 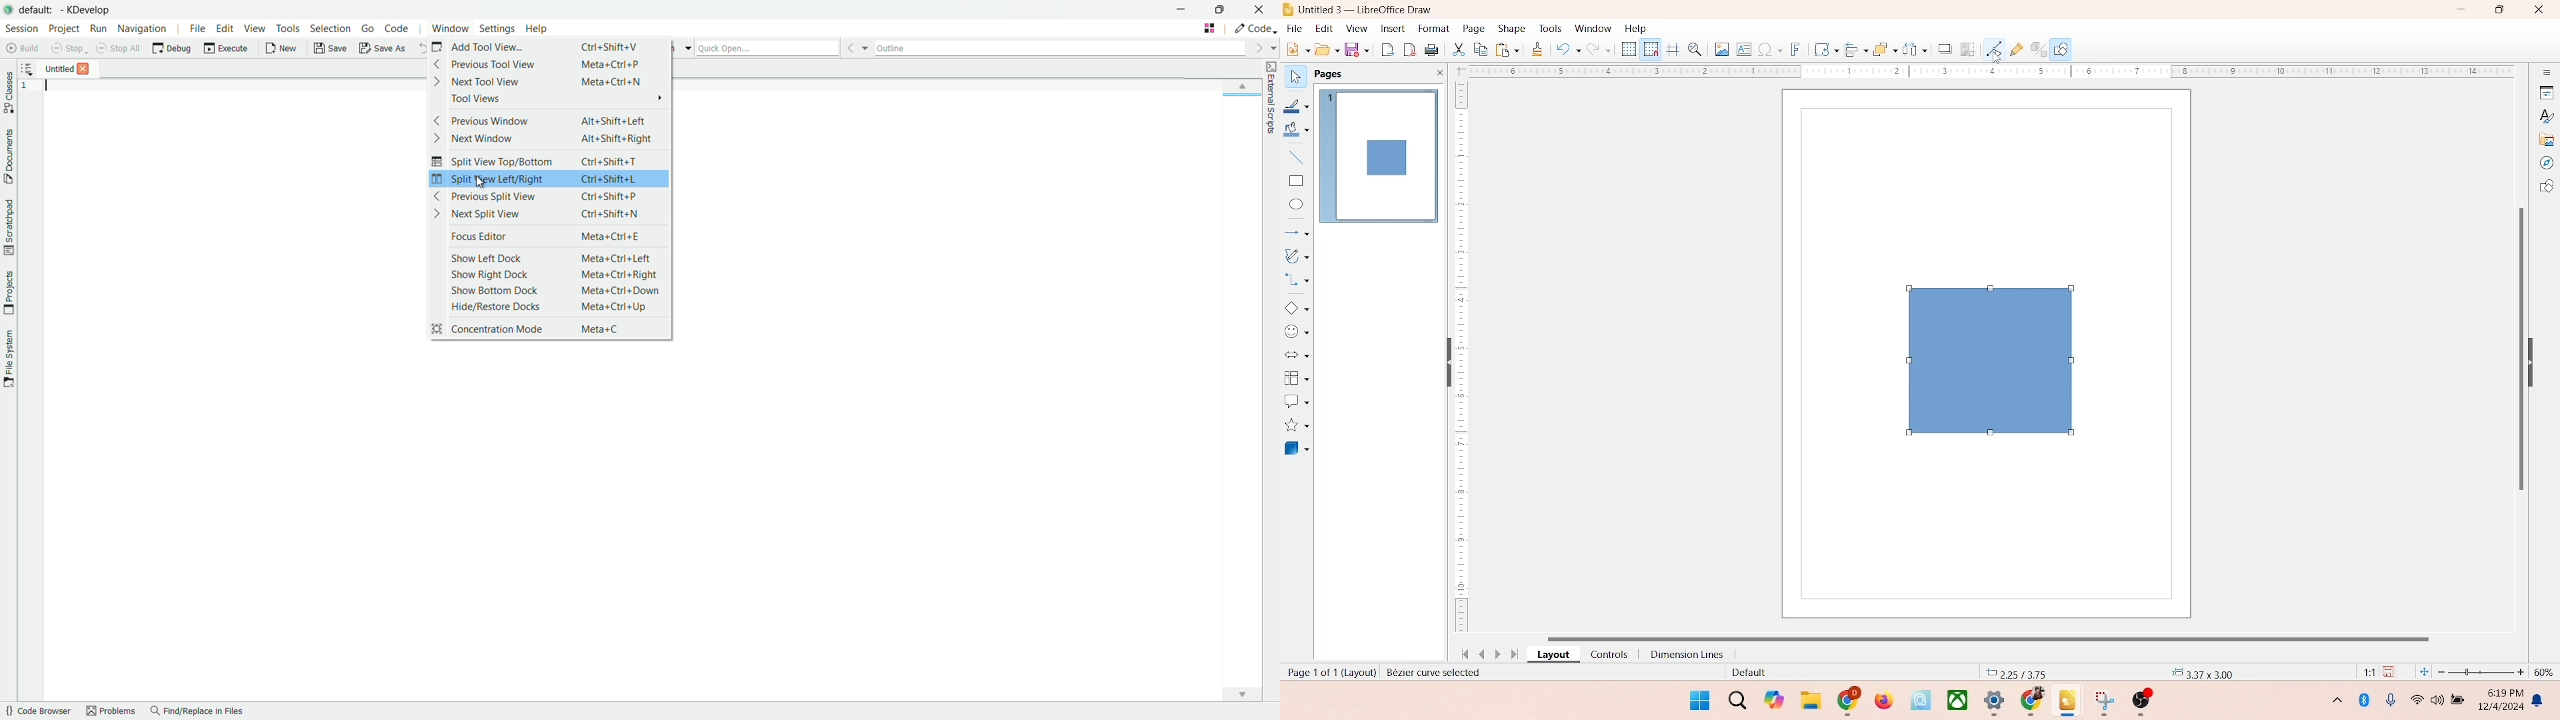 I want to click on page 1, so click(x=1379, y=155).